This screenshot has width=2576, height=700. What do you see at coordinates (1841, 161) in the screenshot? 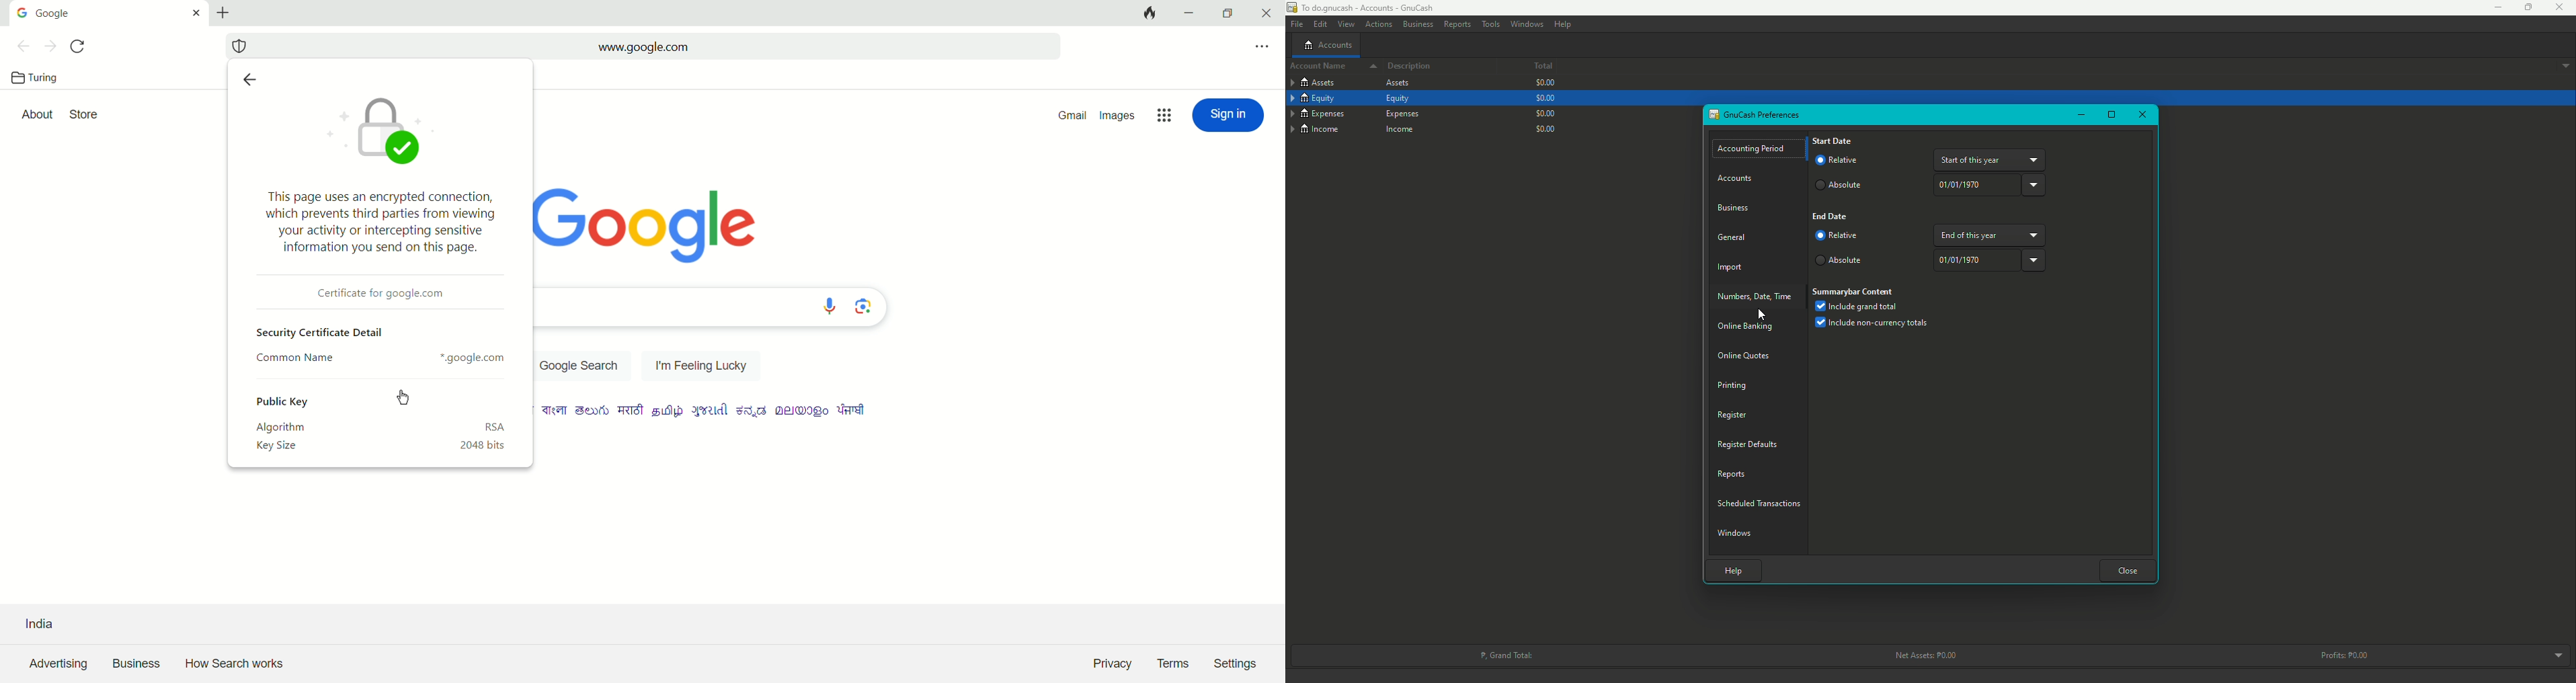
I see `Relative` at bounding box center [1841, 161].